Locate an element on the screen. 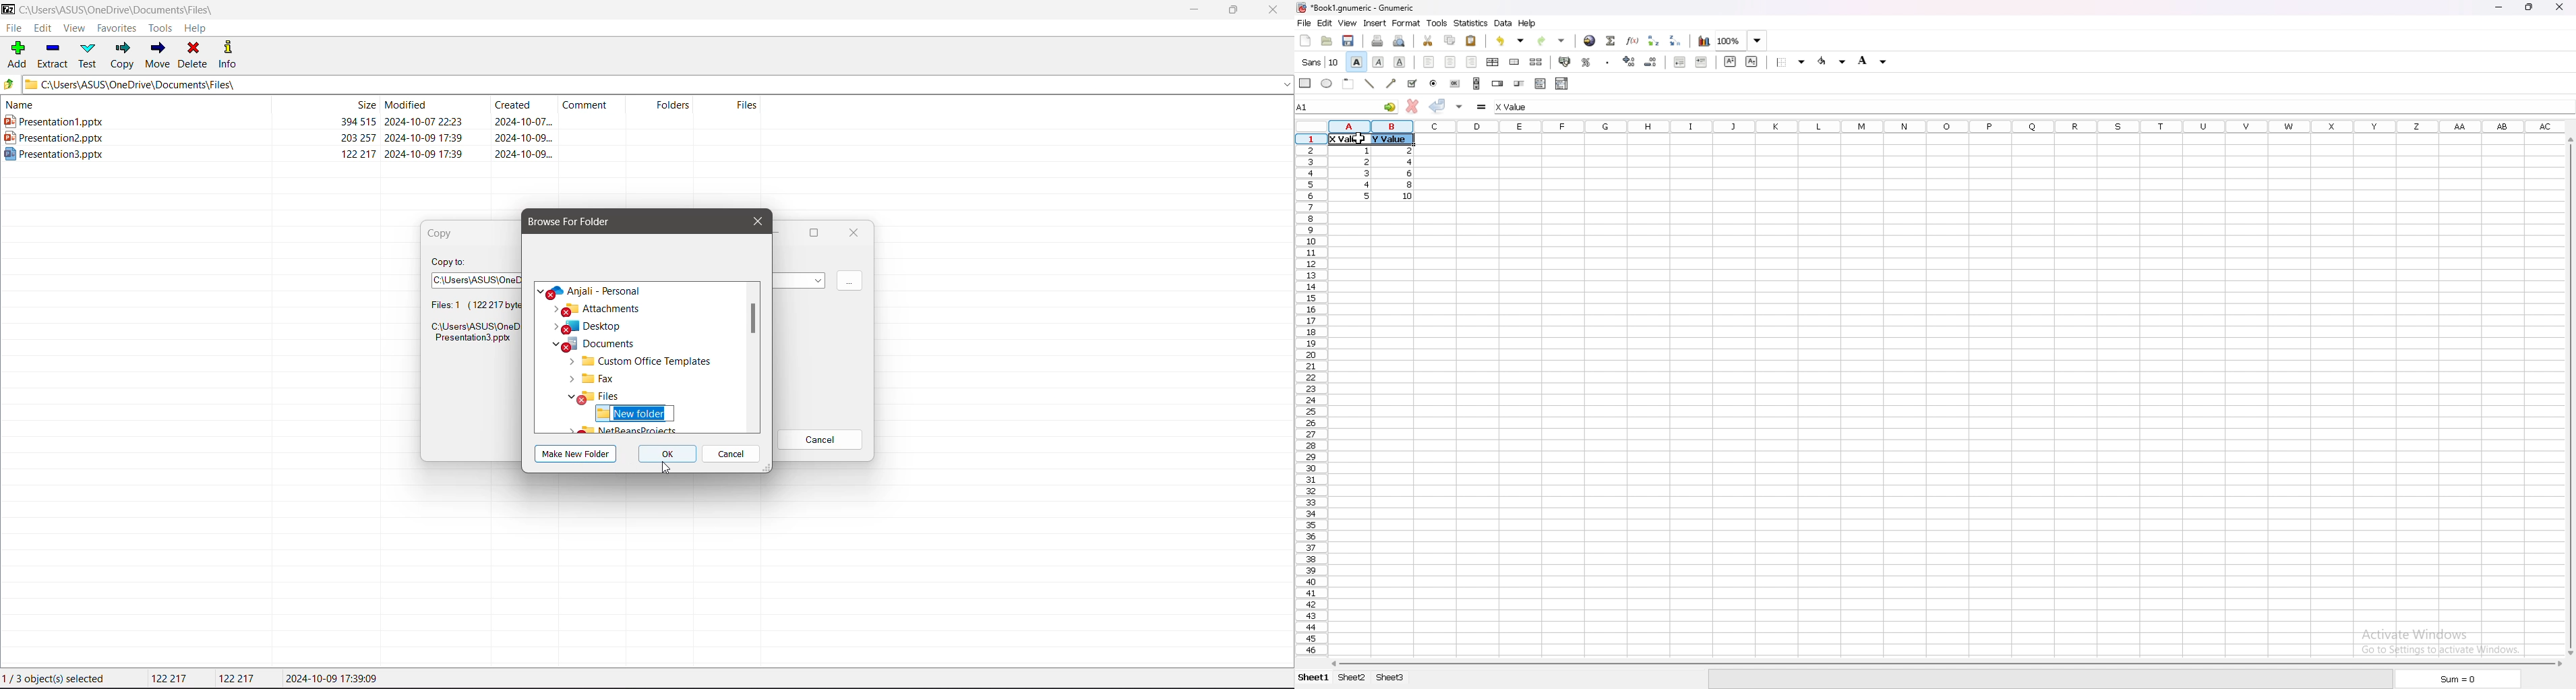 This screenshot has height=700, width=2576. new is located at coordinates (1306, 40).